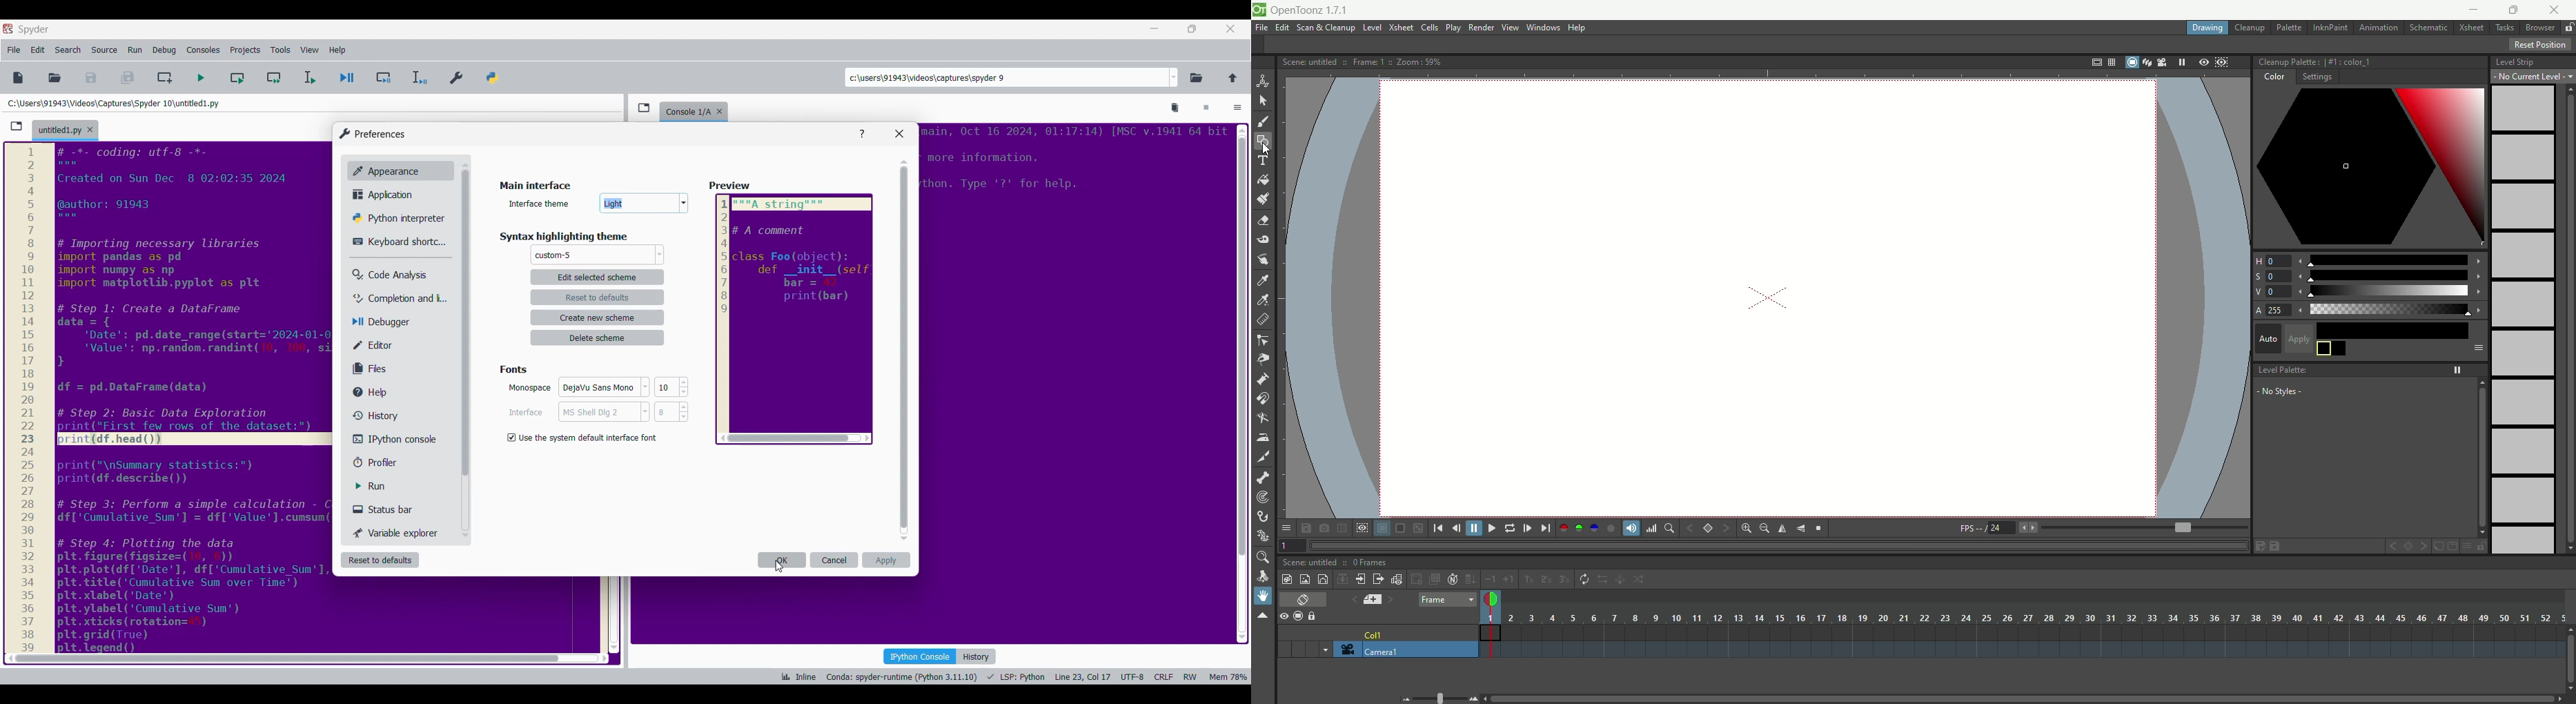 The height and width of the screenshot is (728, 2576). Describe the element at coordinates (387, 323) in the screenshot. I see `Debugger` at that location.